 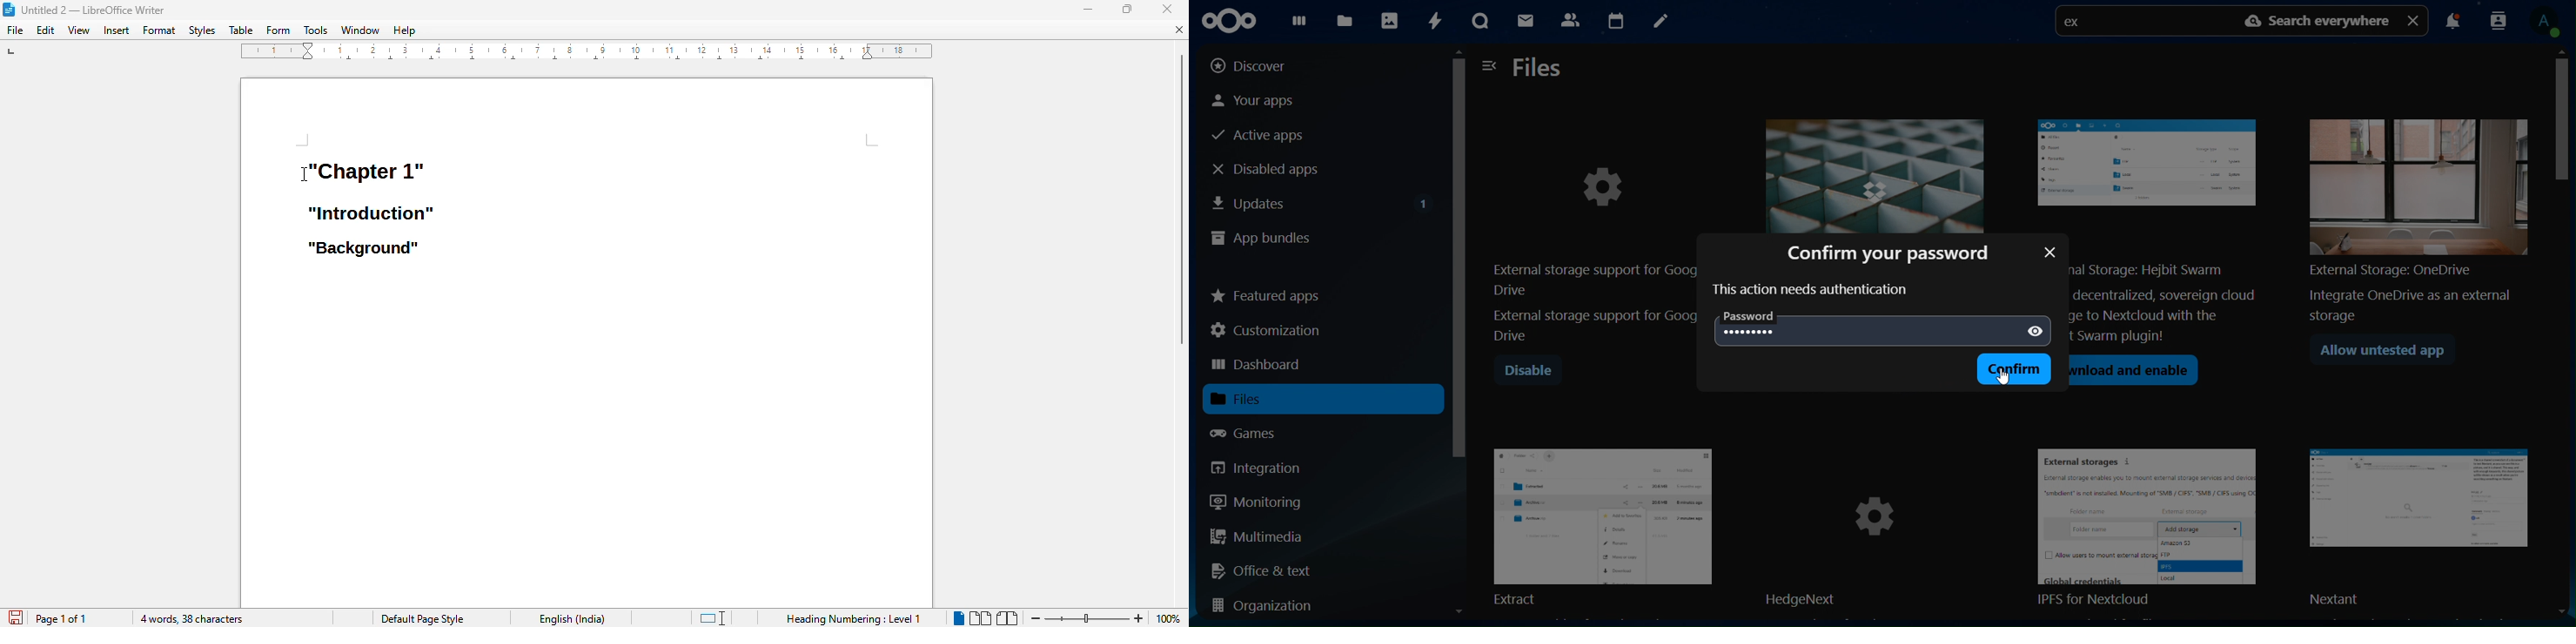 What do you see at coordinates (2006, 379) in the screenshot?
I see `cursor` at bounding box center [2006, 379].